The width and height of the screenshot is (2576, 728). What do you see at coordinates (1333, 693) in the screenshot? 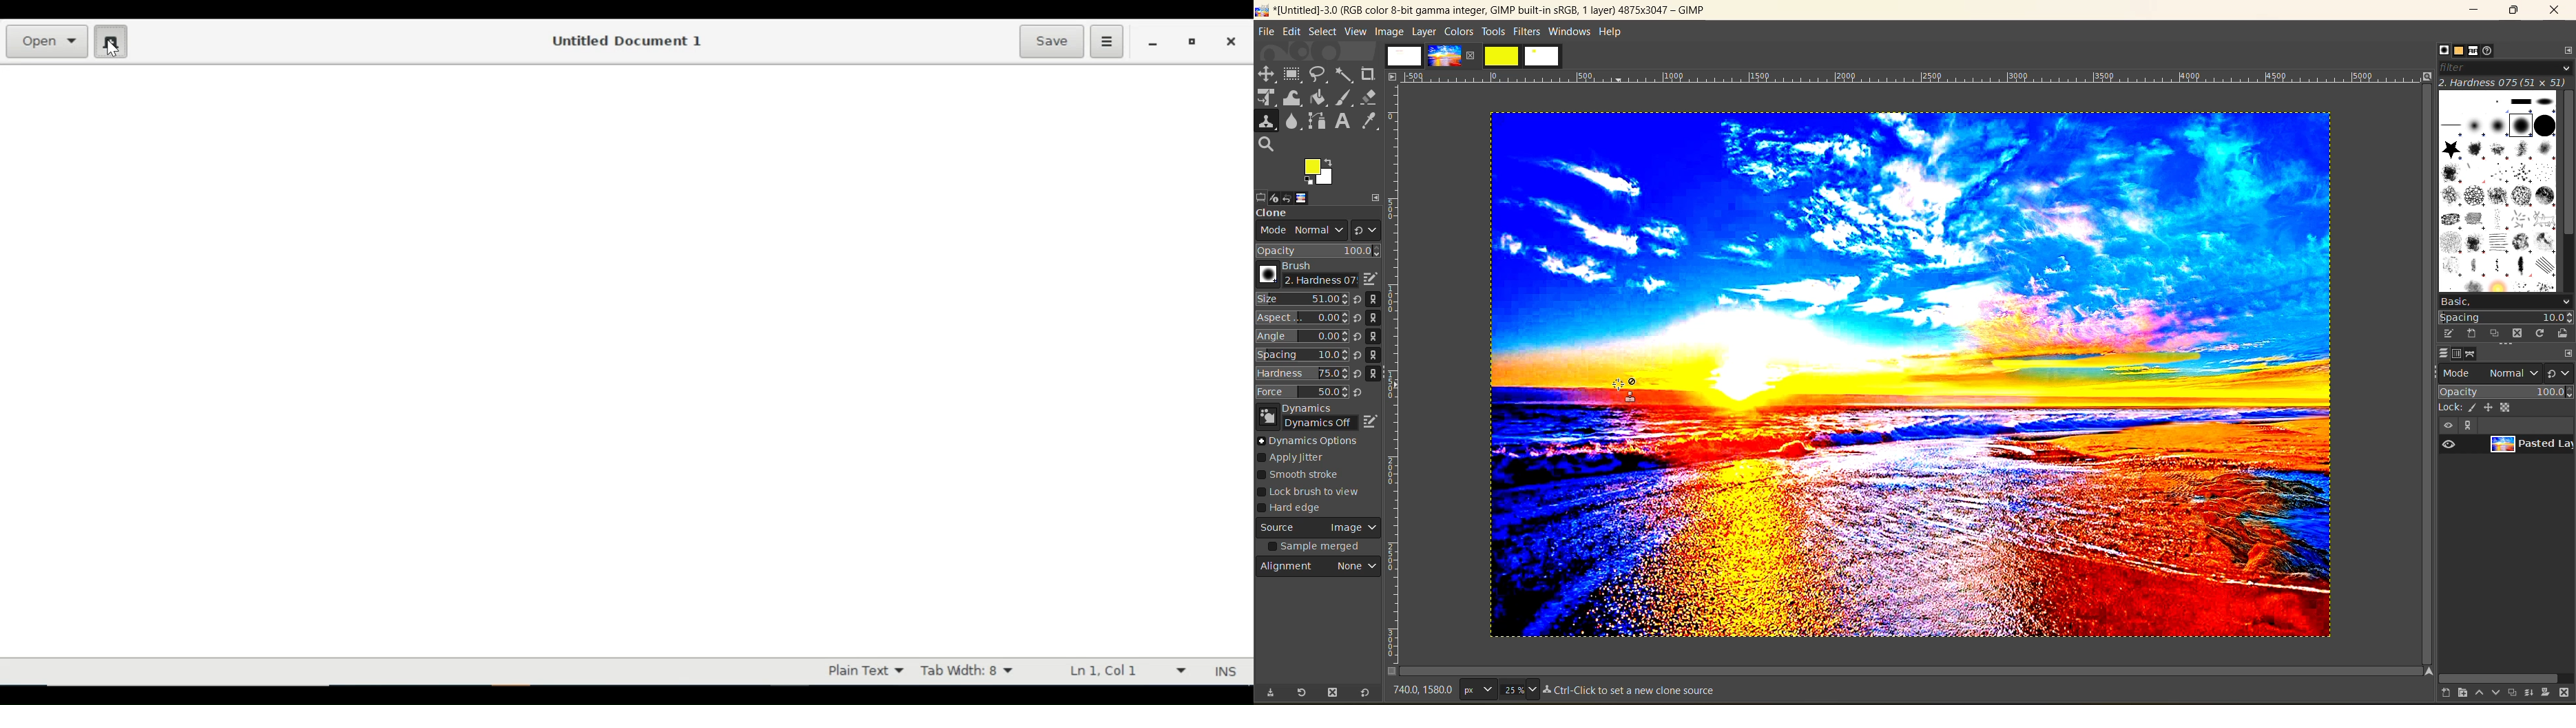
I see `delete tool preset` at bounding box center [1333, 693].